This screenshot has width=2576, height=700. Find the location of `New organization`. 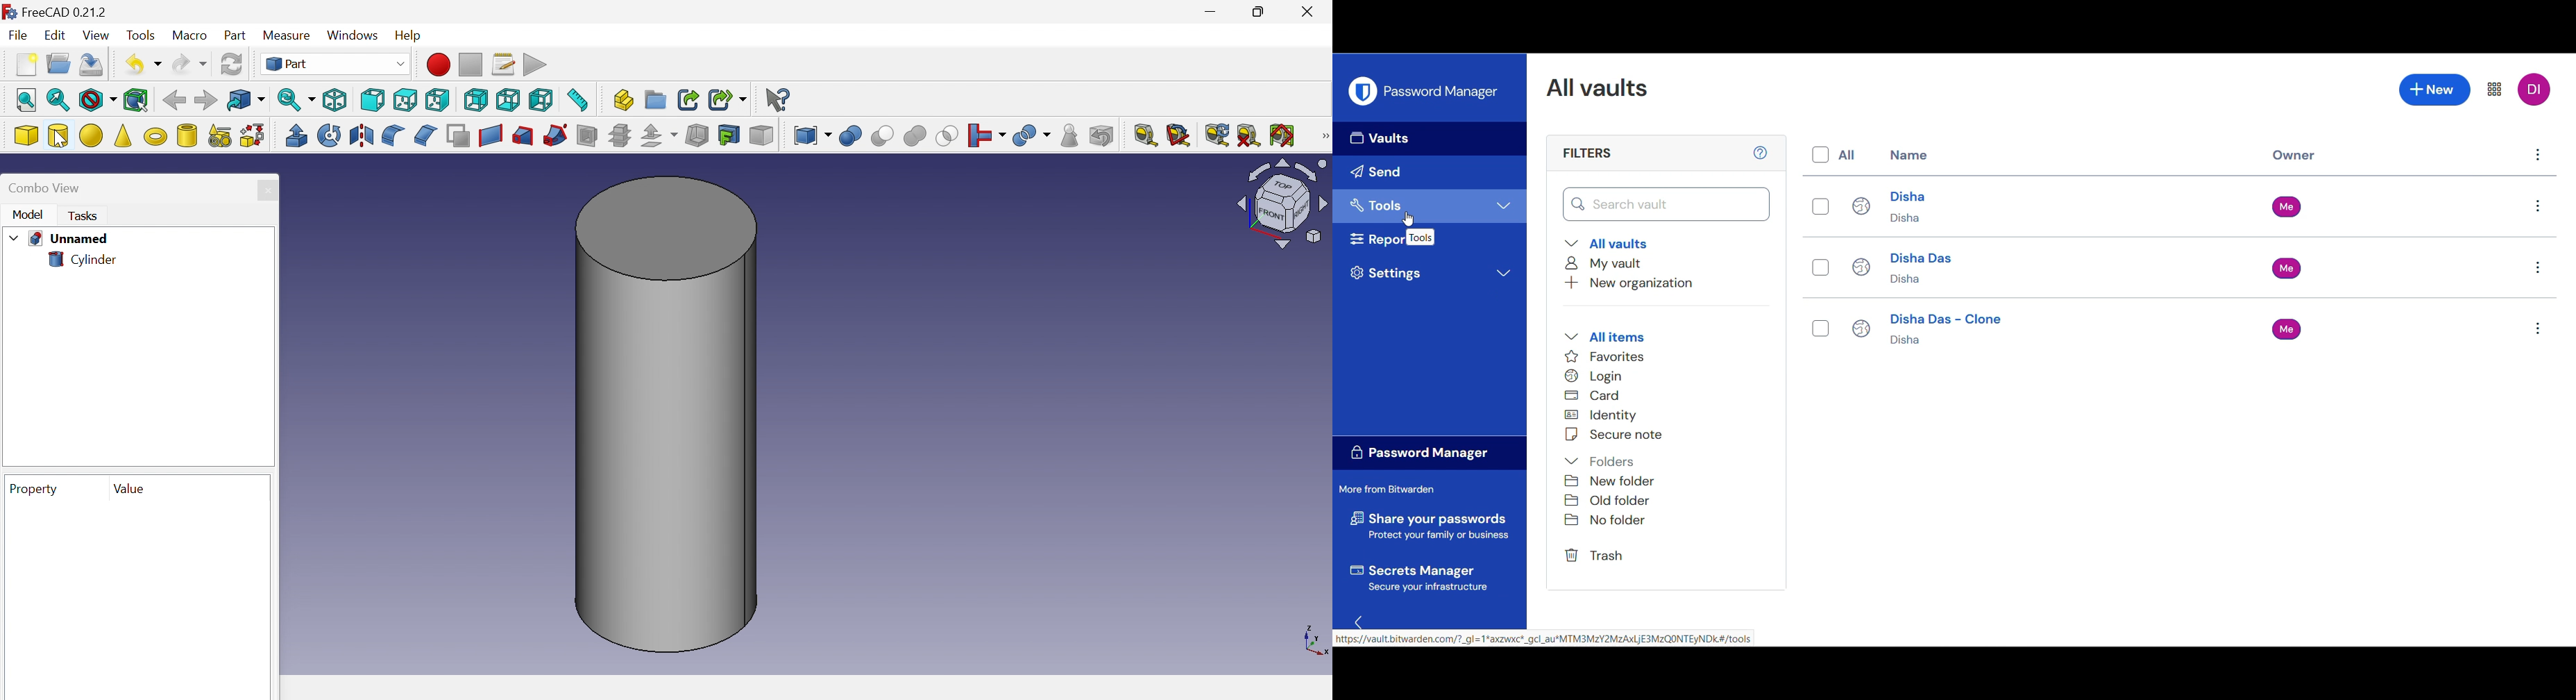

New organization is located at coordinates (1629, 283).